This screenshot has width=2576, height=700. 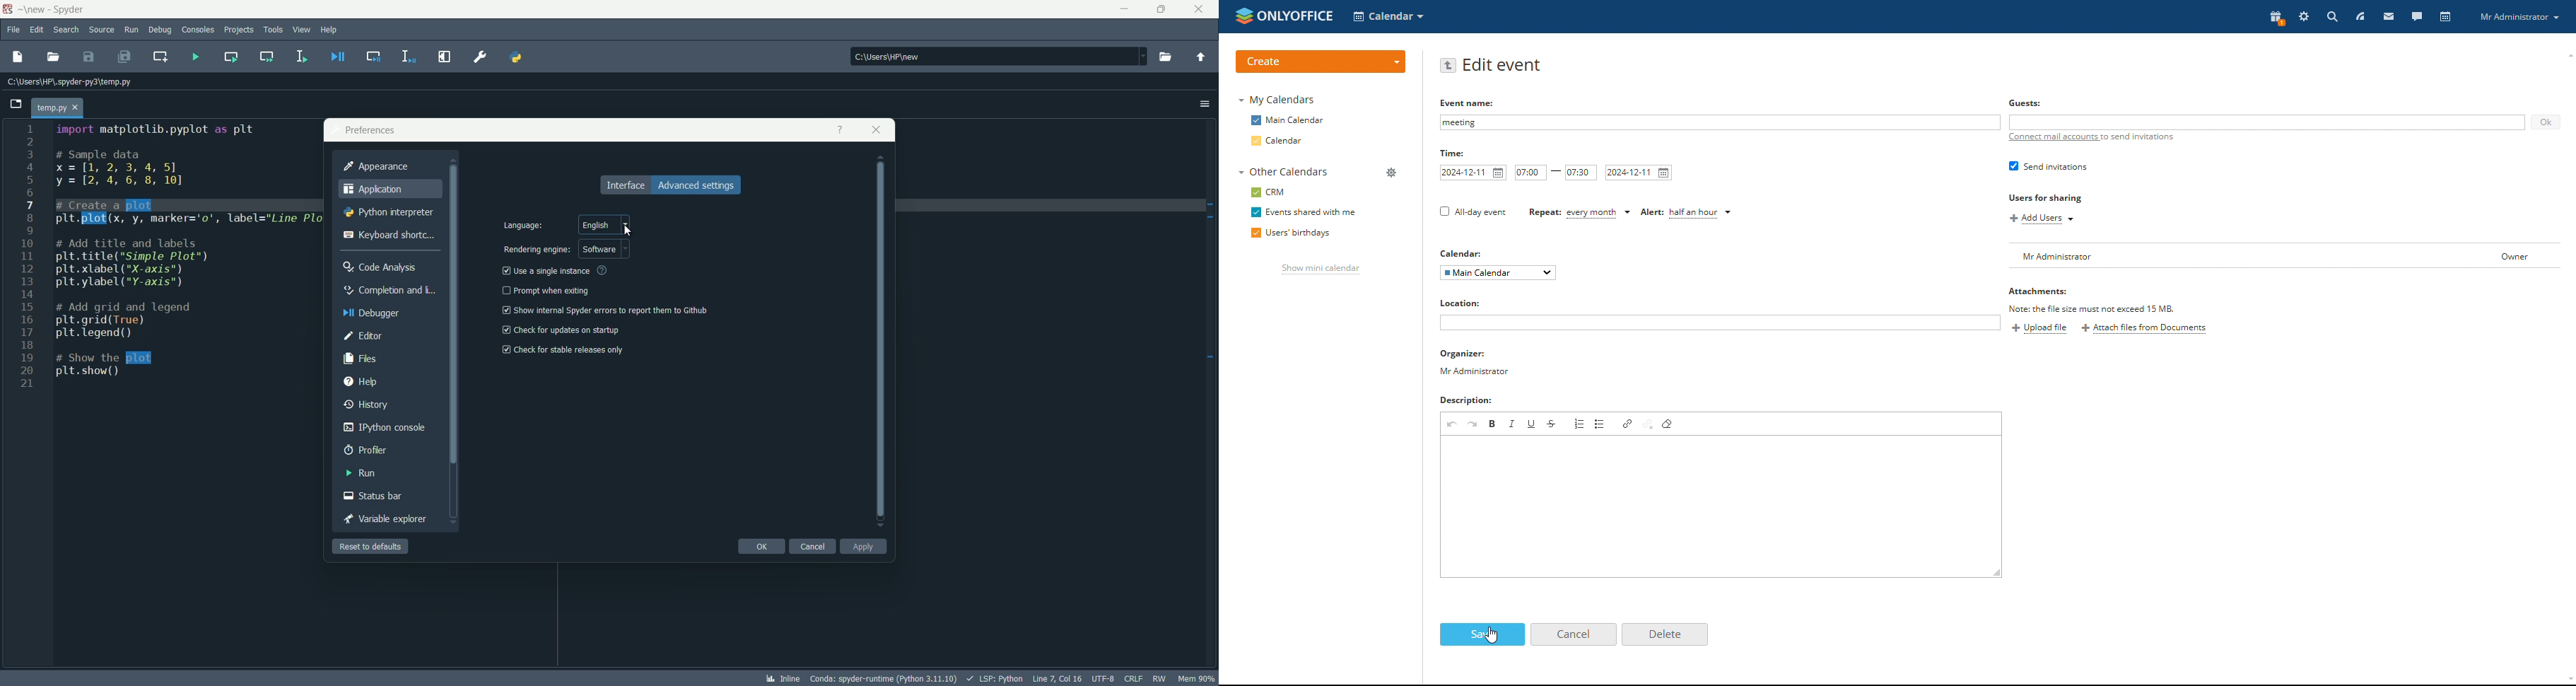 I want to click on Calendar:, so click(x=1460, y=251).